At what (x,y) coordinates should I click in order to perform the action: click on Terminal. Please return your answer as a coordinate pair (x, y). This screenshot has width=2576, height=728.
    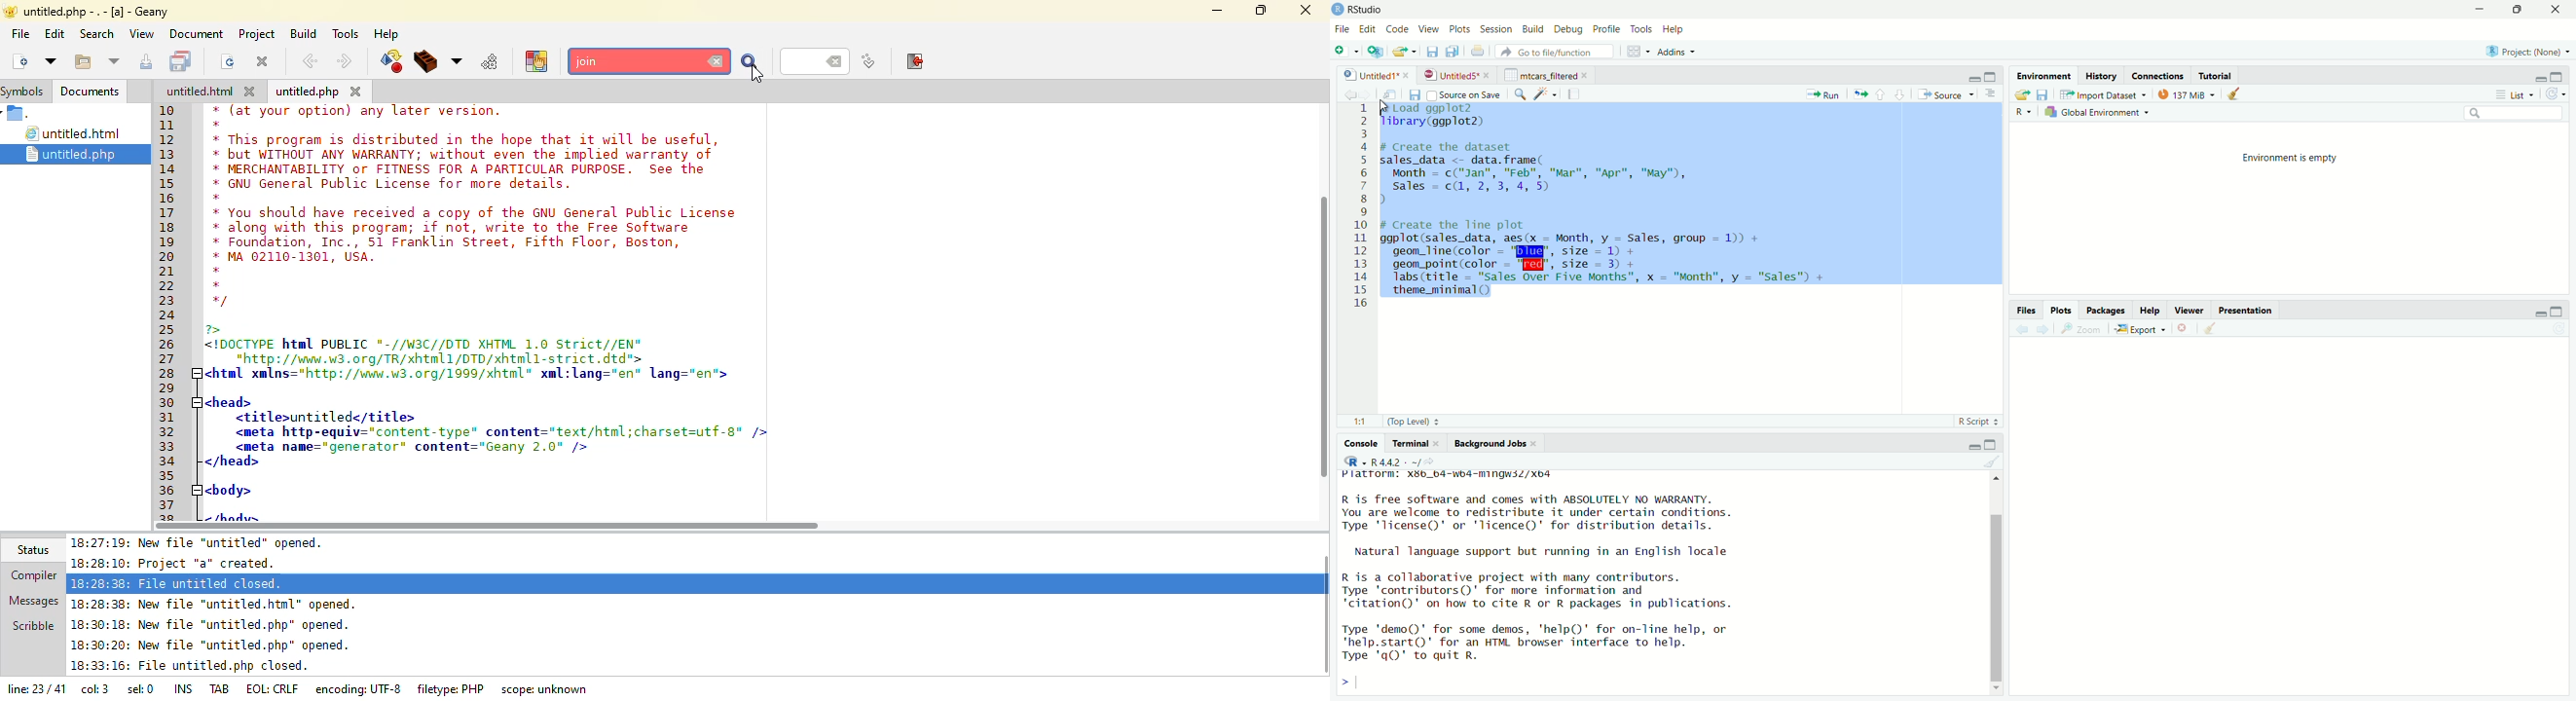
    Looking at the image, I should click on (1411, 443).